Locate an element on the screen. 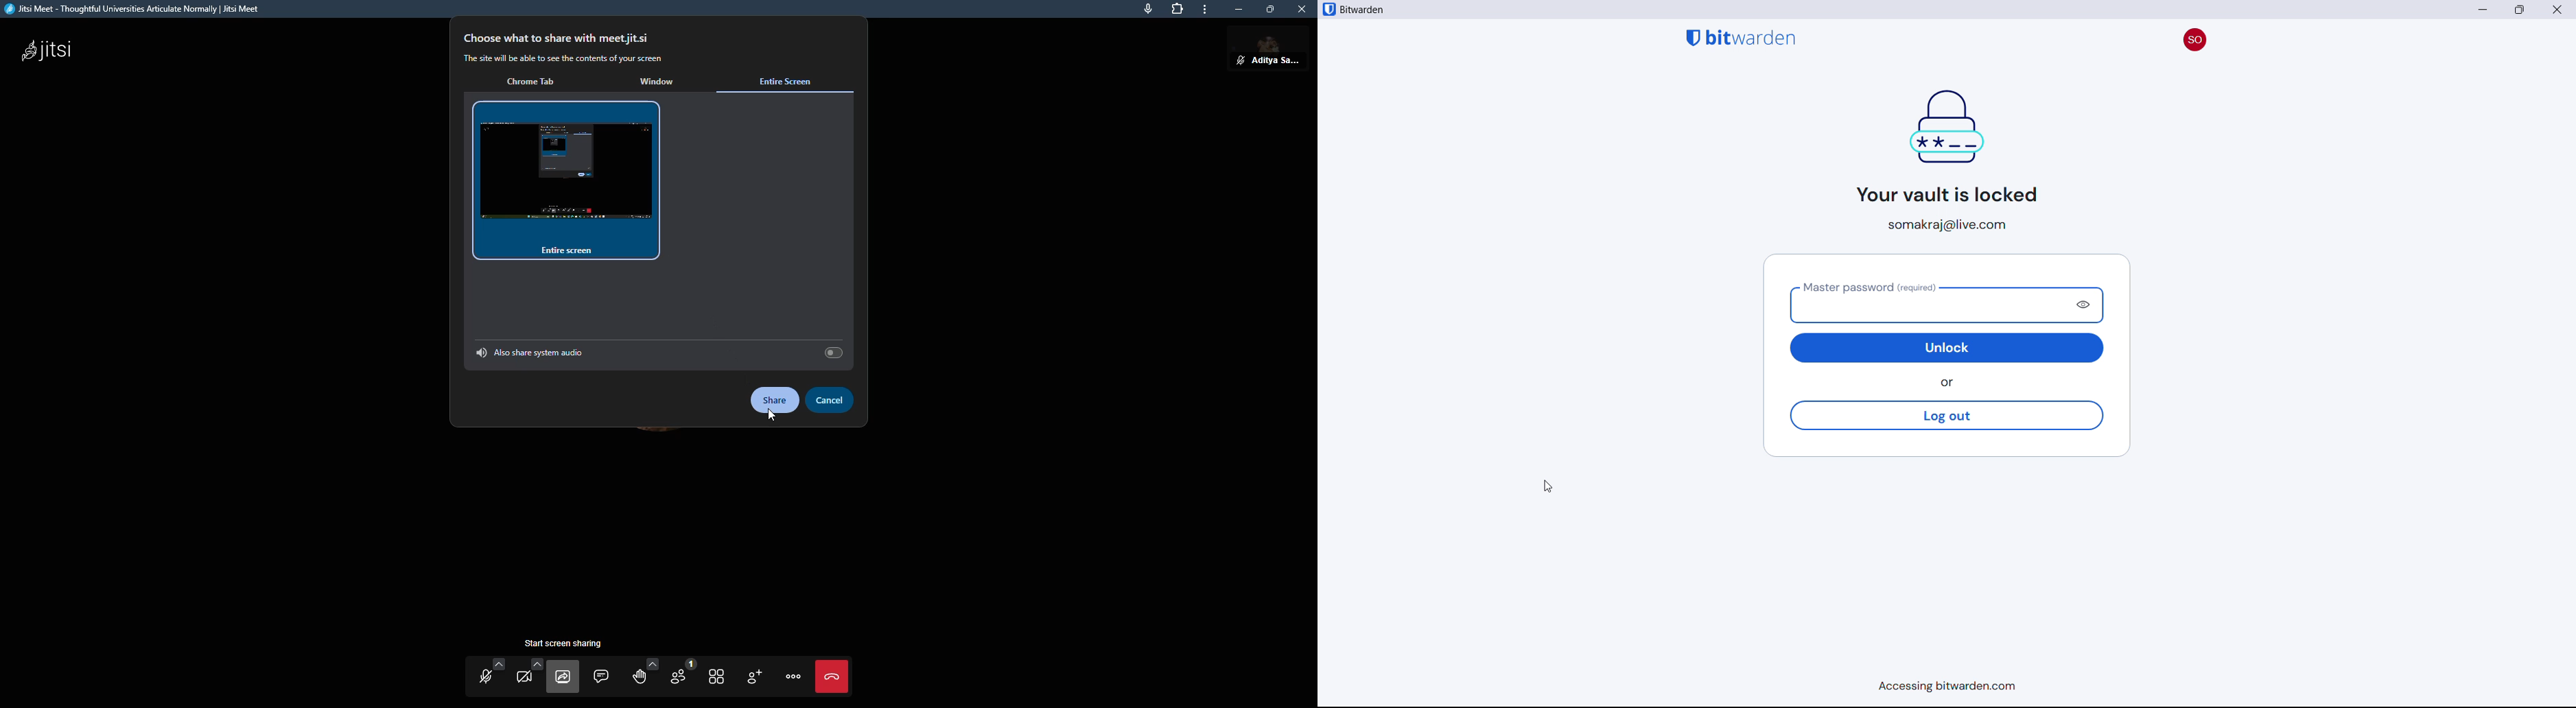 The height and width of the screenshot is (728, 2576). Logout  is located at coordinates (1946, 416).